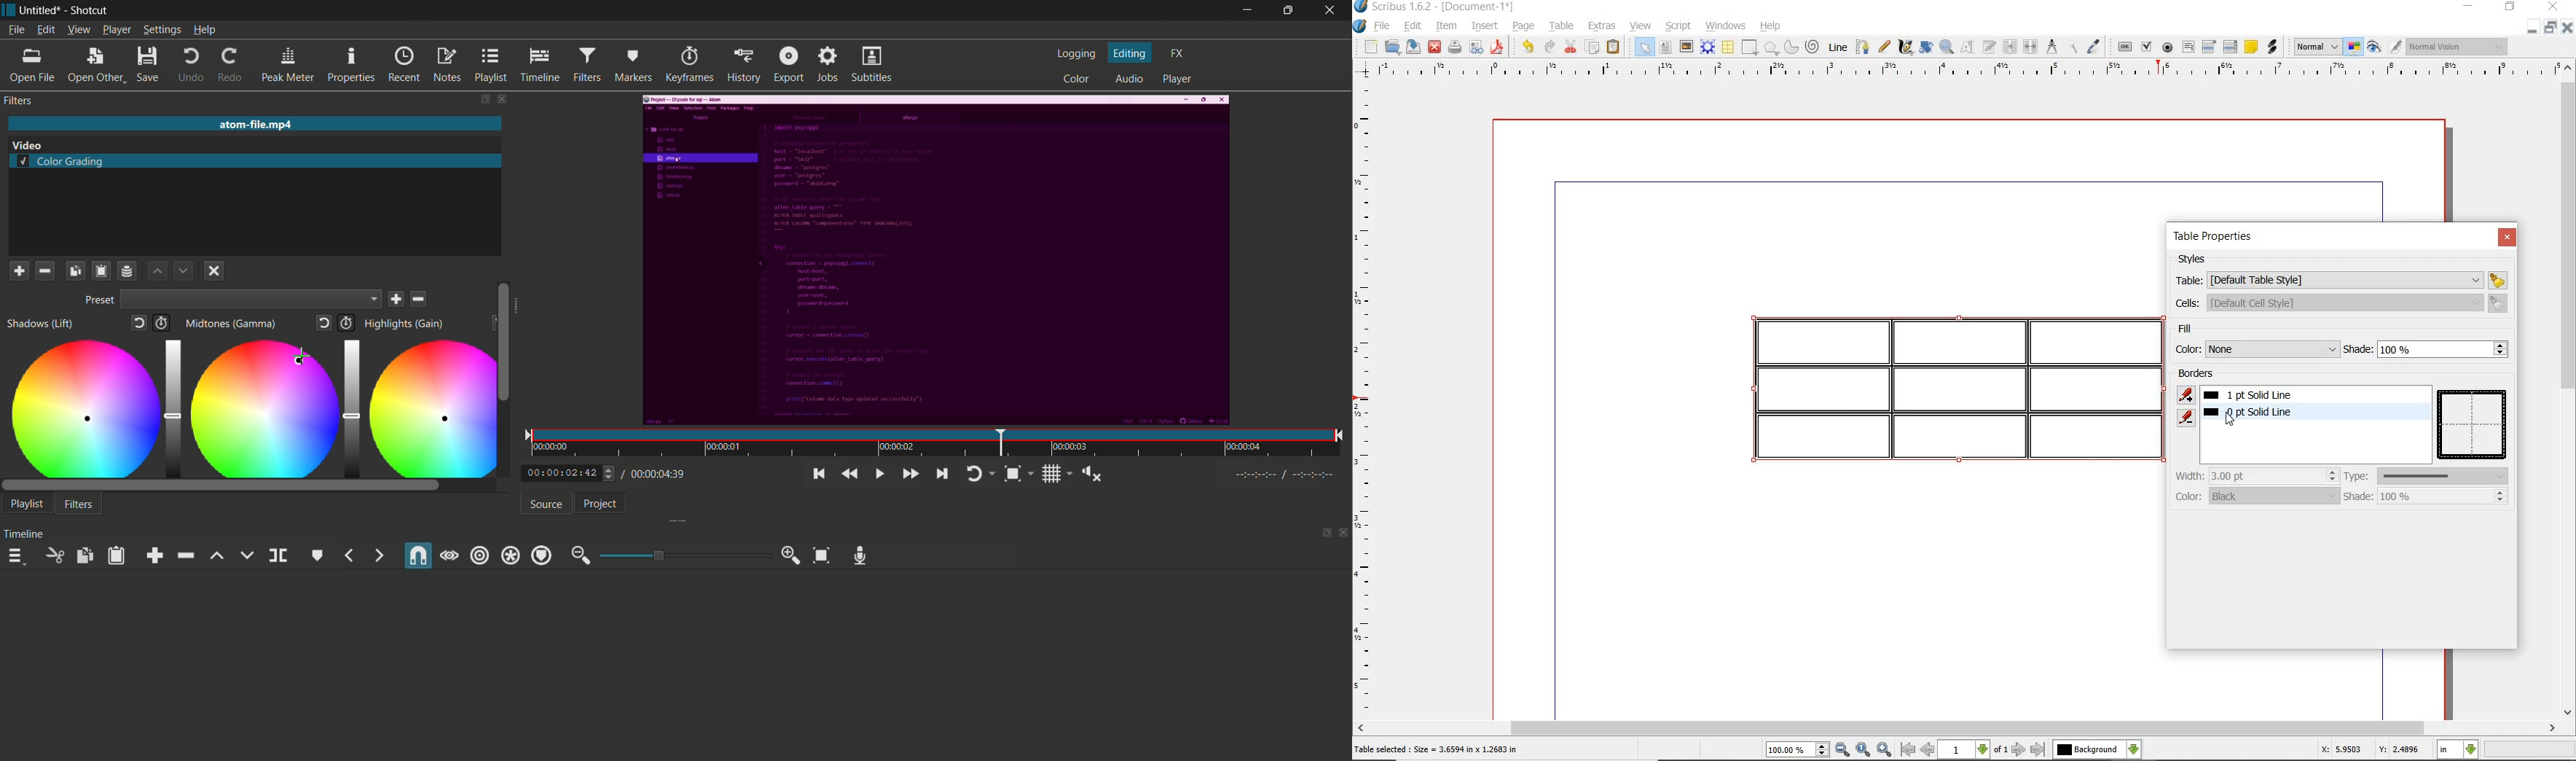  What do you see at coordinates (252, 301) in the screenshot?
I see `dropdown` at bounding box center [252, 301].